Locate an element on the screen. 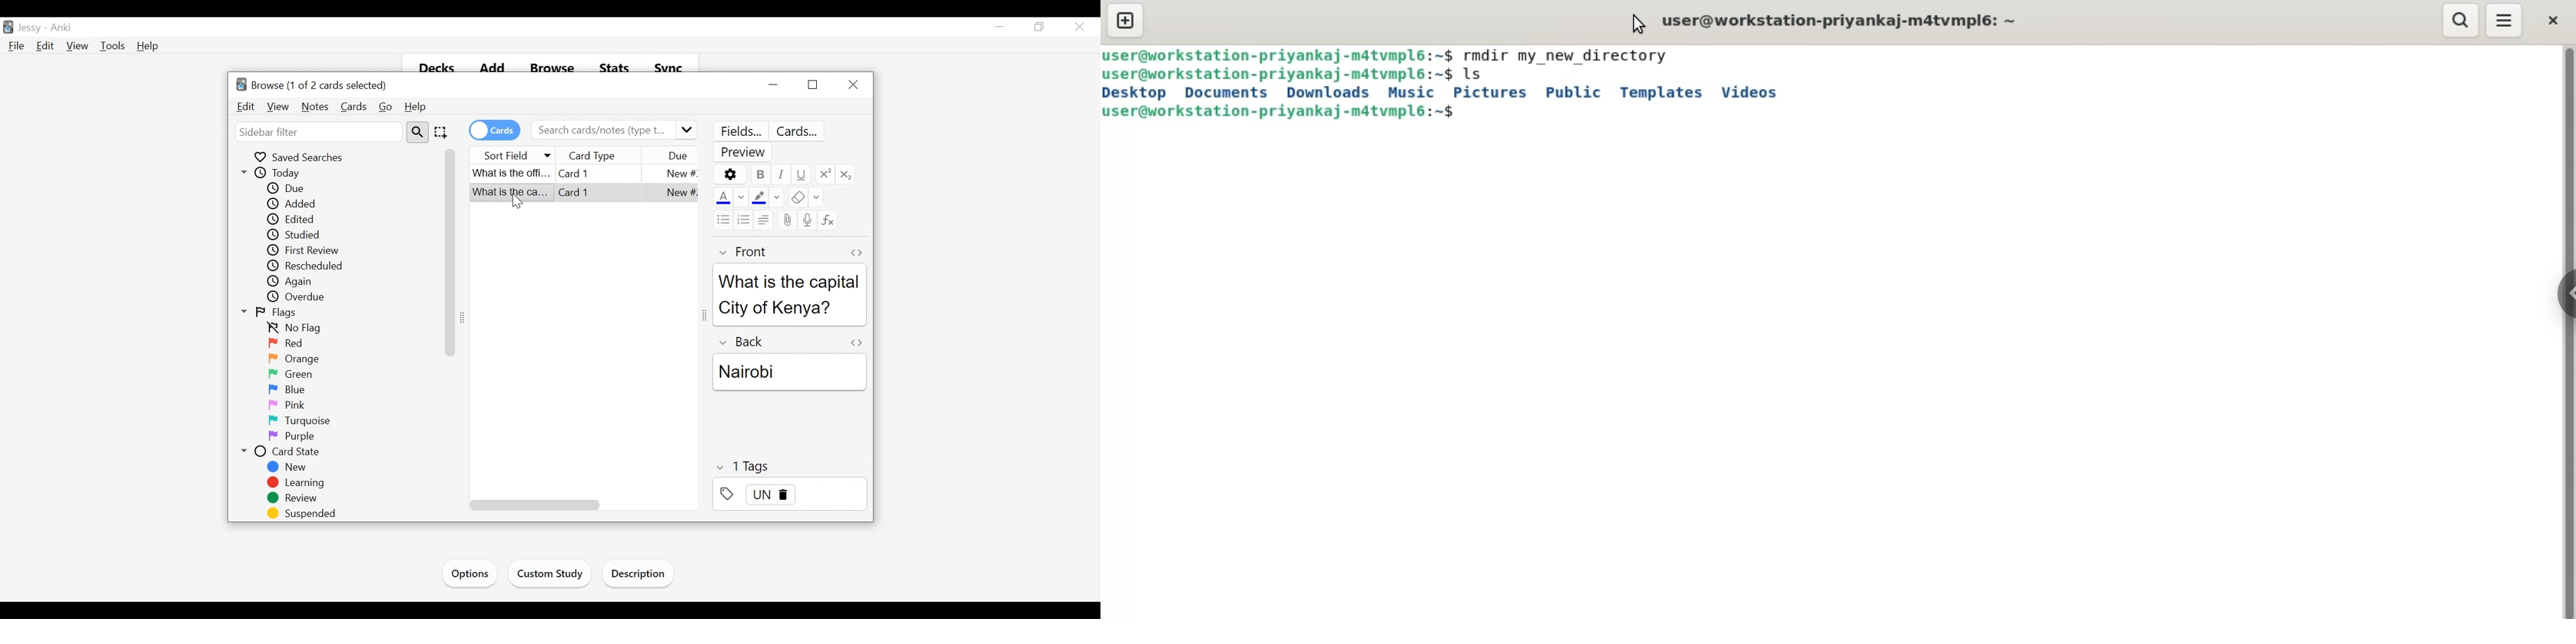  Get Started is located at coordinates (474, 572).